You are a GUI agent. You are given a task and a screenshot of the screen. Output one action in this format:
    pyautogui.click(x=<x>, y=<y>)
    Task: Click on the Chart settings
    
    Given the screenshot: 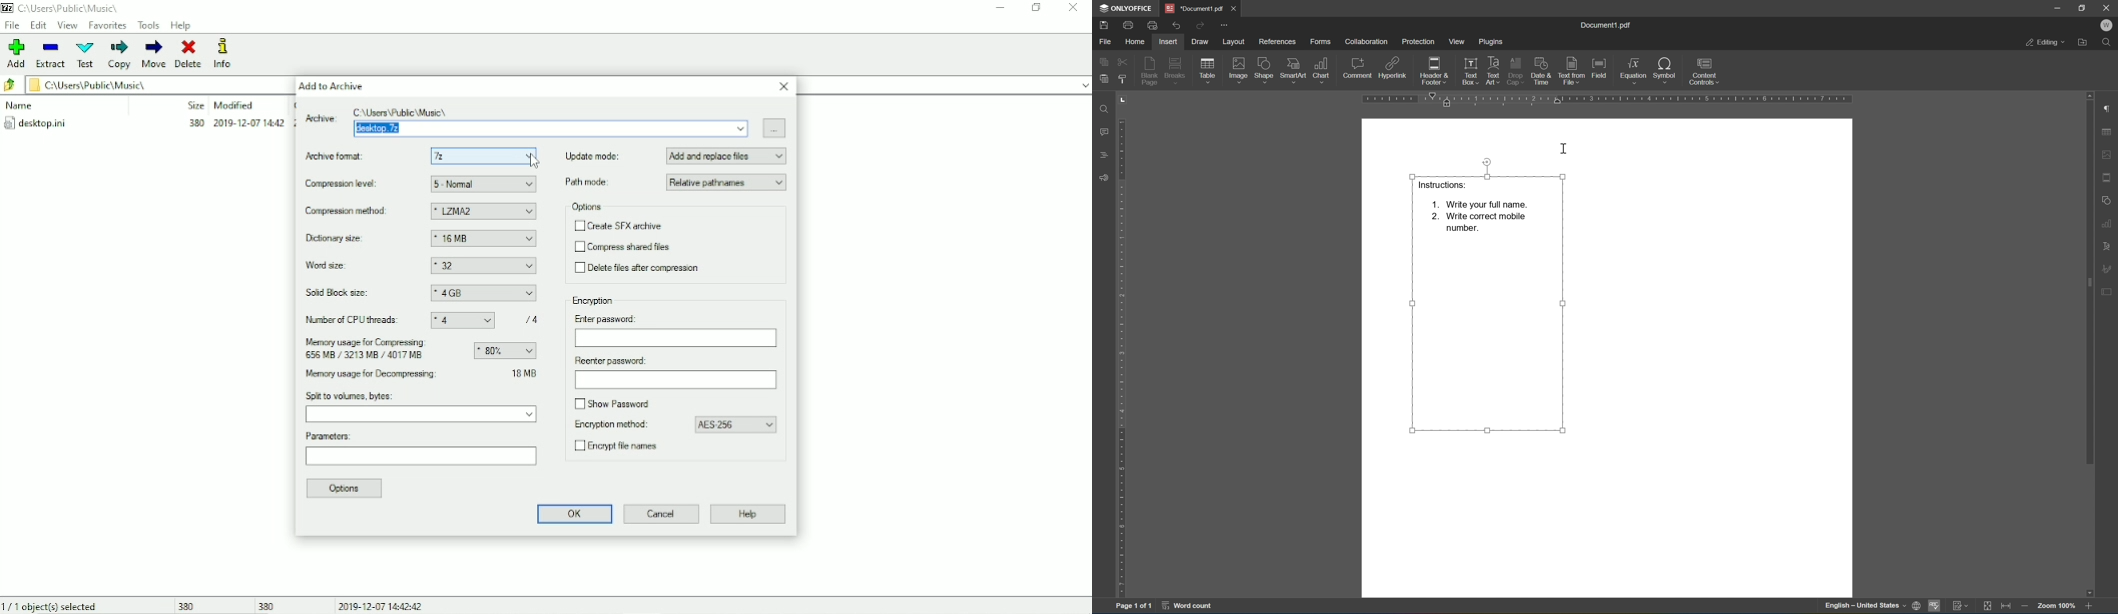 What is the action you would take?
    pyautogui.click(x=2108, y=222)
    